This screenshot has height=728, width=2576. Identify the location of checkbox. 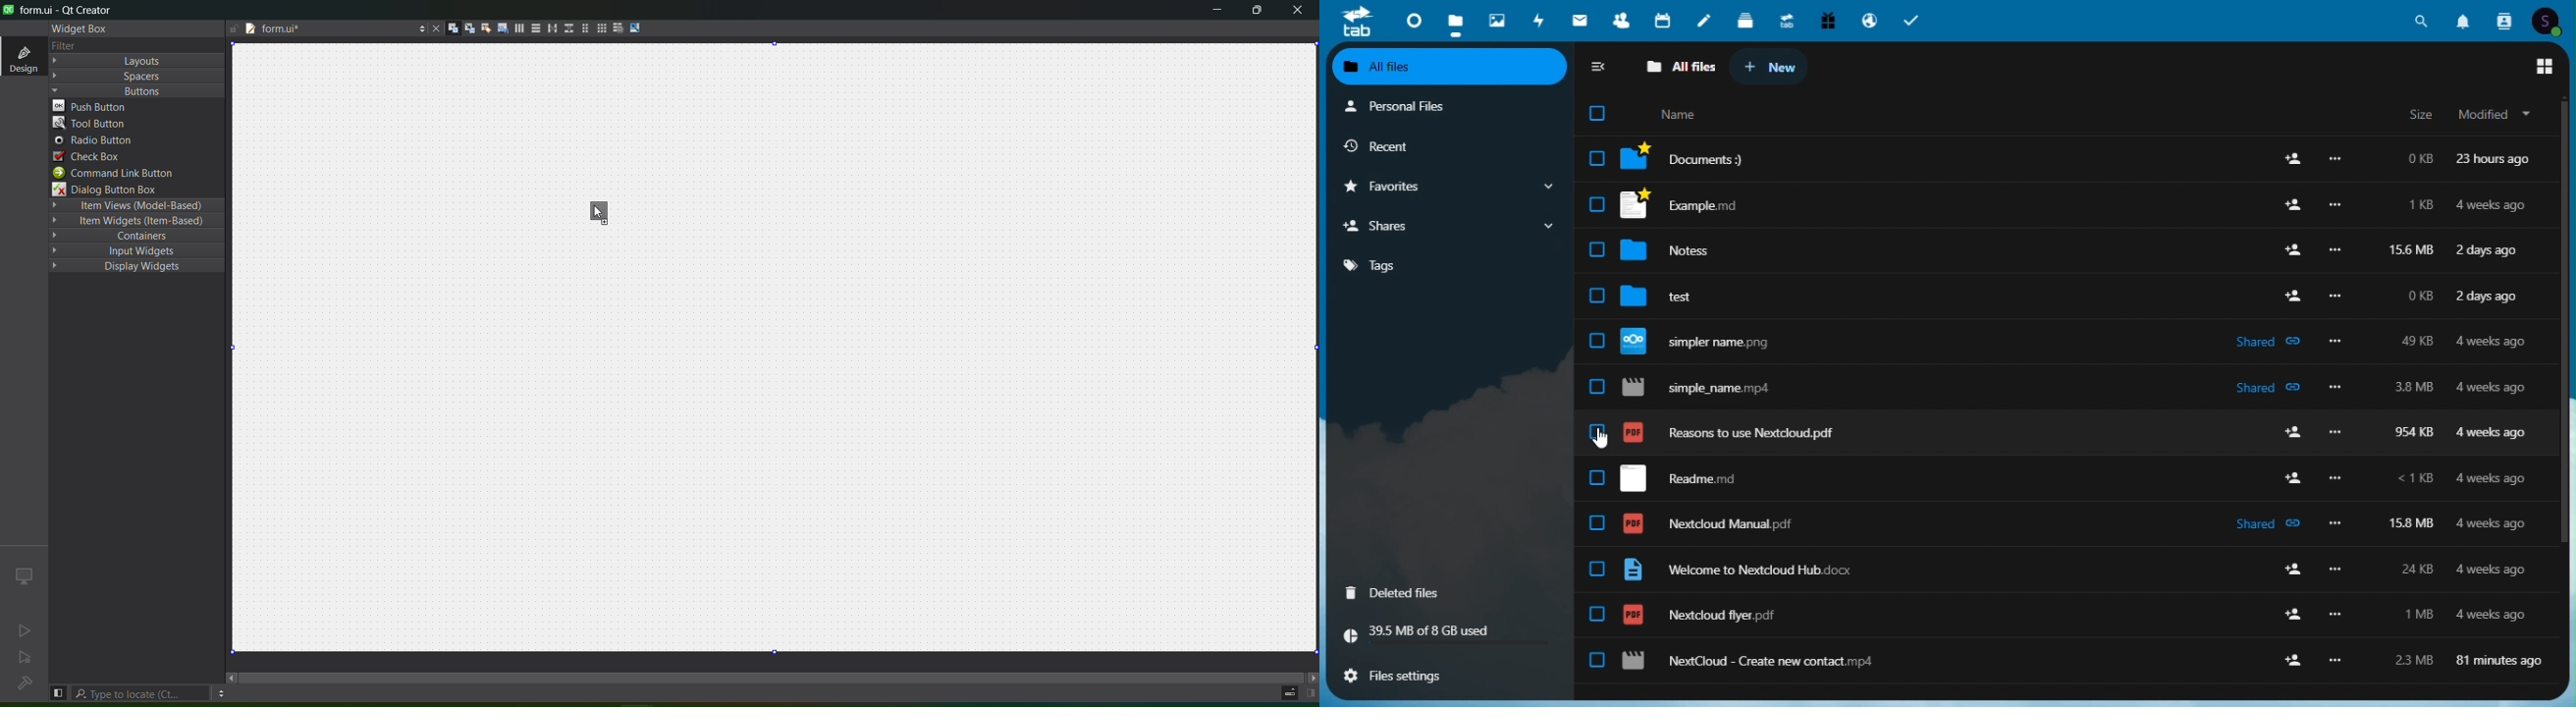
(1598, 525).